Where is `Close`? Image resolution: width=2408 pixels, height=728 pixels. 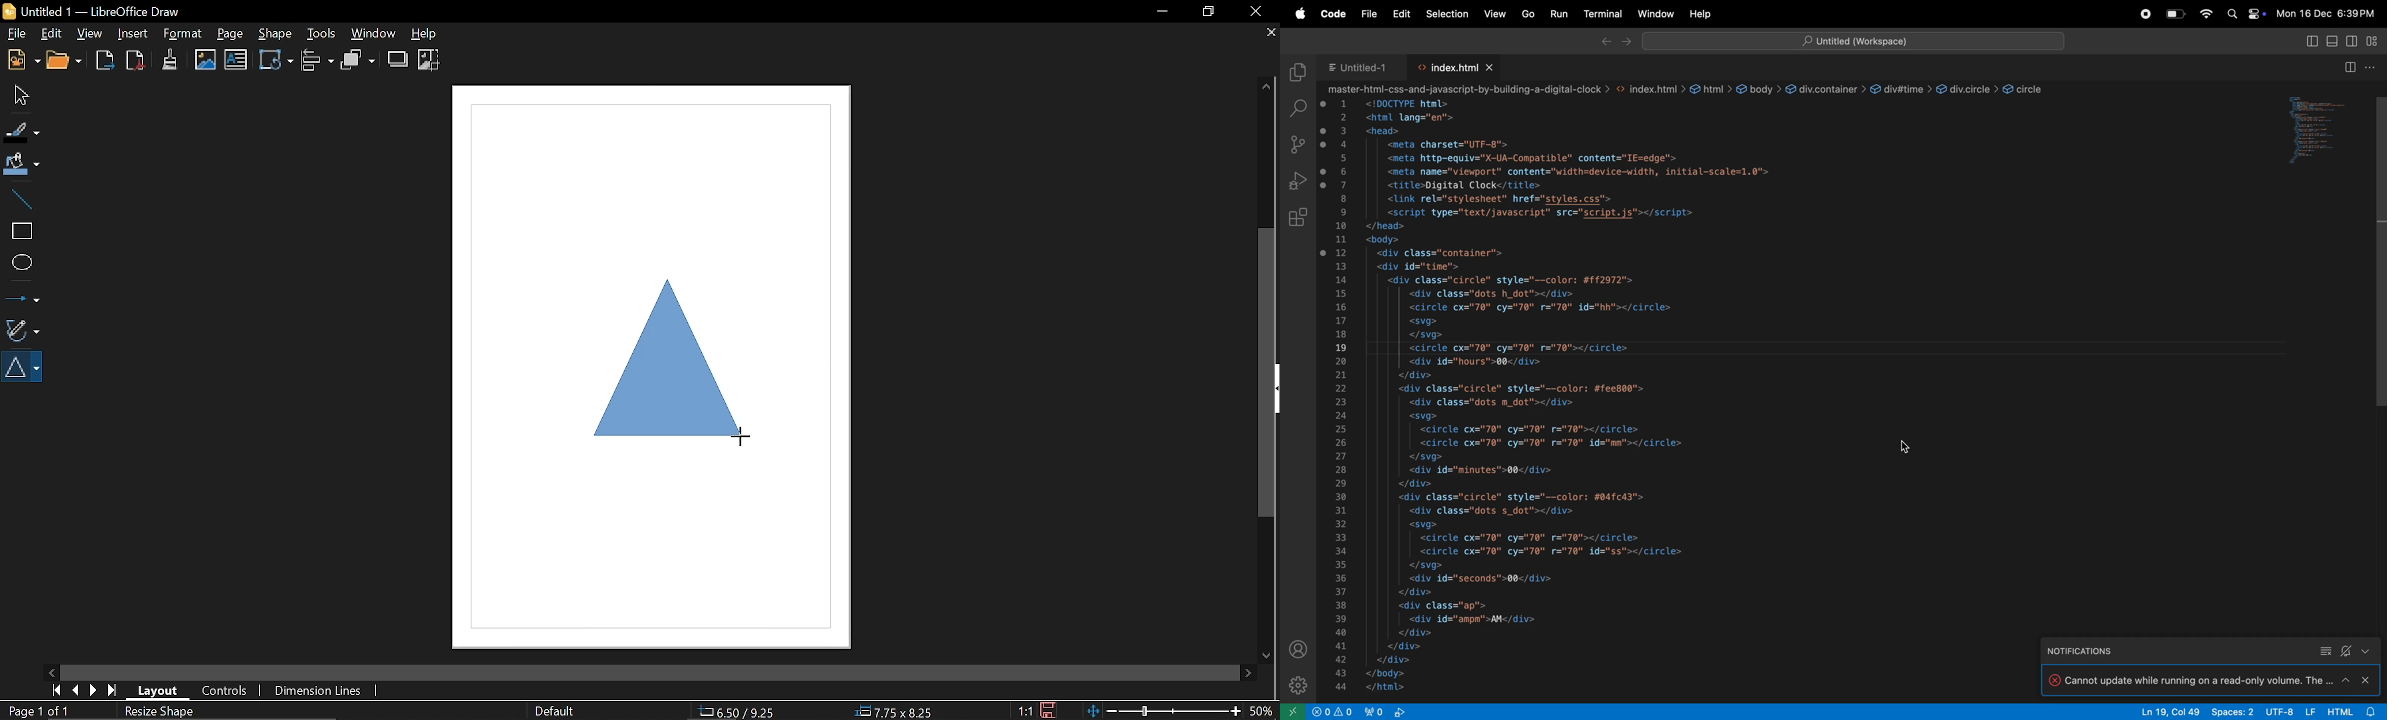 Close is located at coordinates (1254, 13).